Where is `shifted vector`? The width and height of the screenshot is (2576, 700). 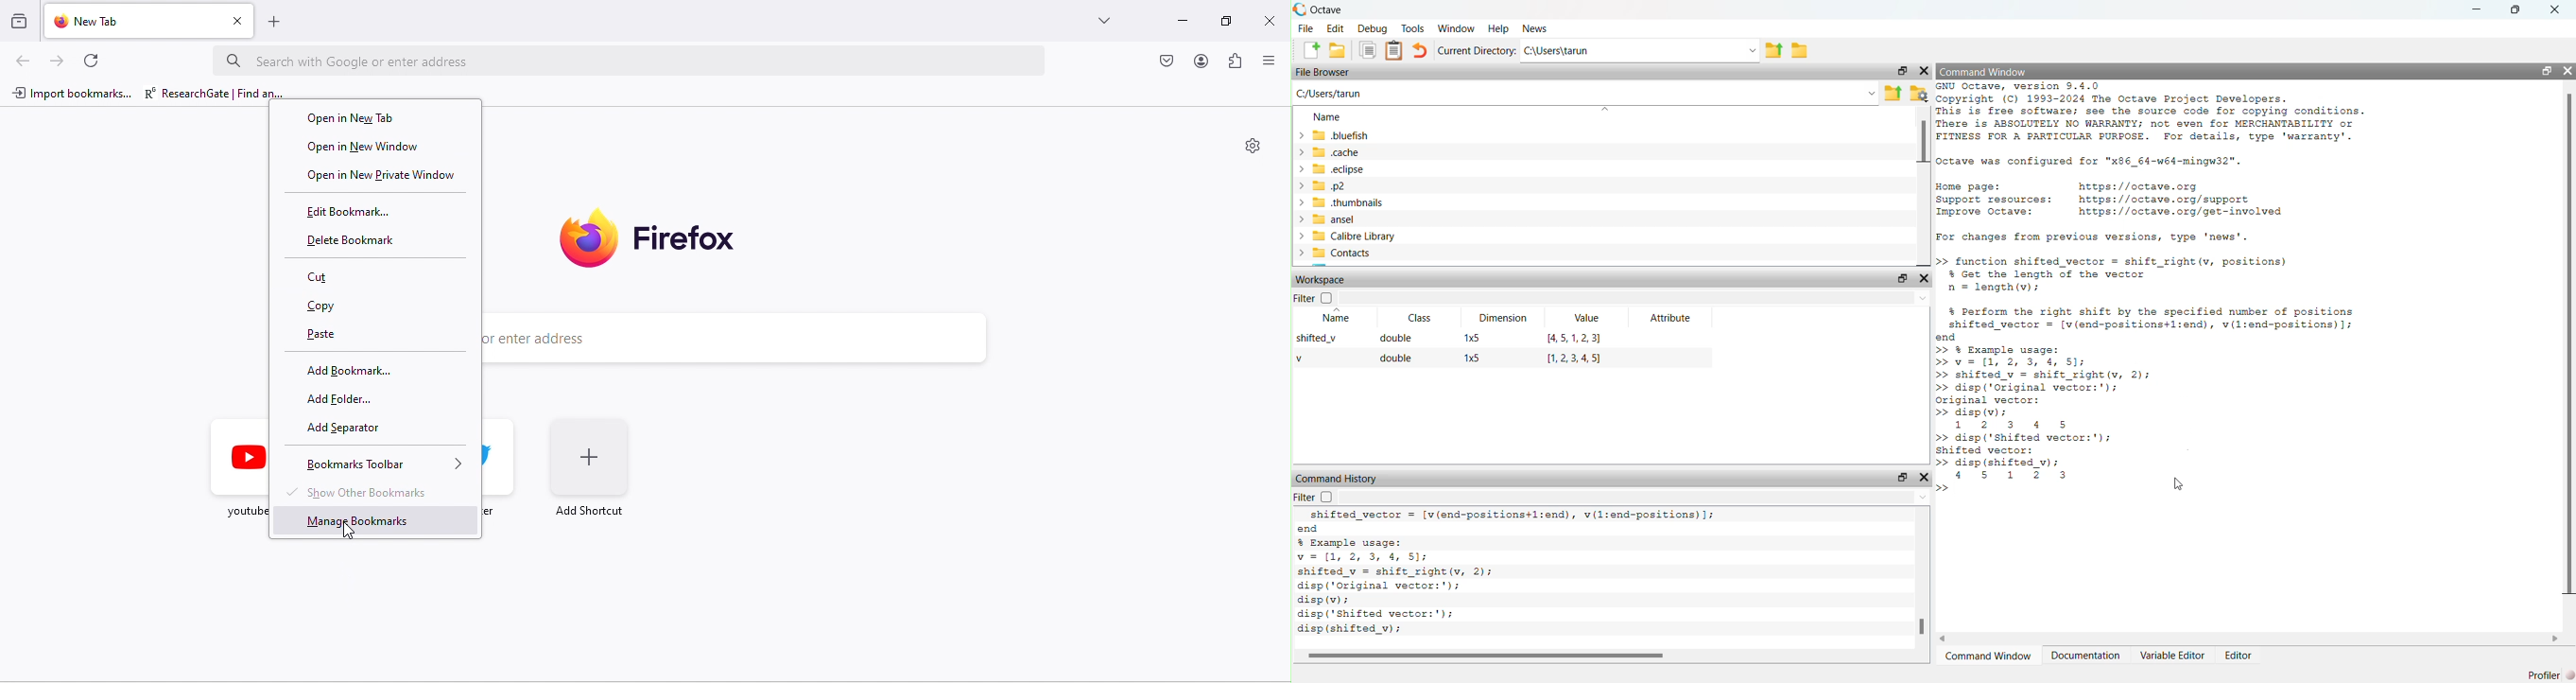
shifted vector is located at coordinates (1511, 516).